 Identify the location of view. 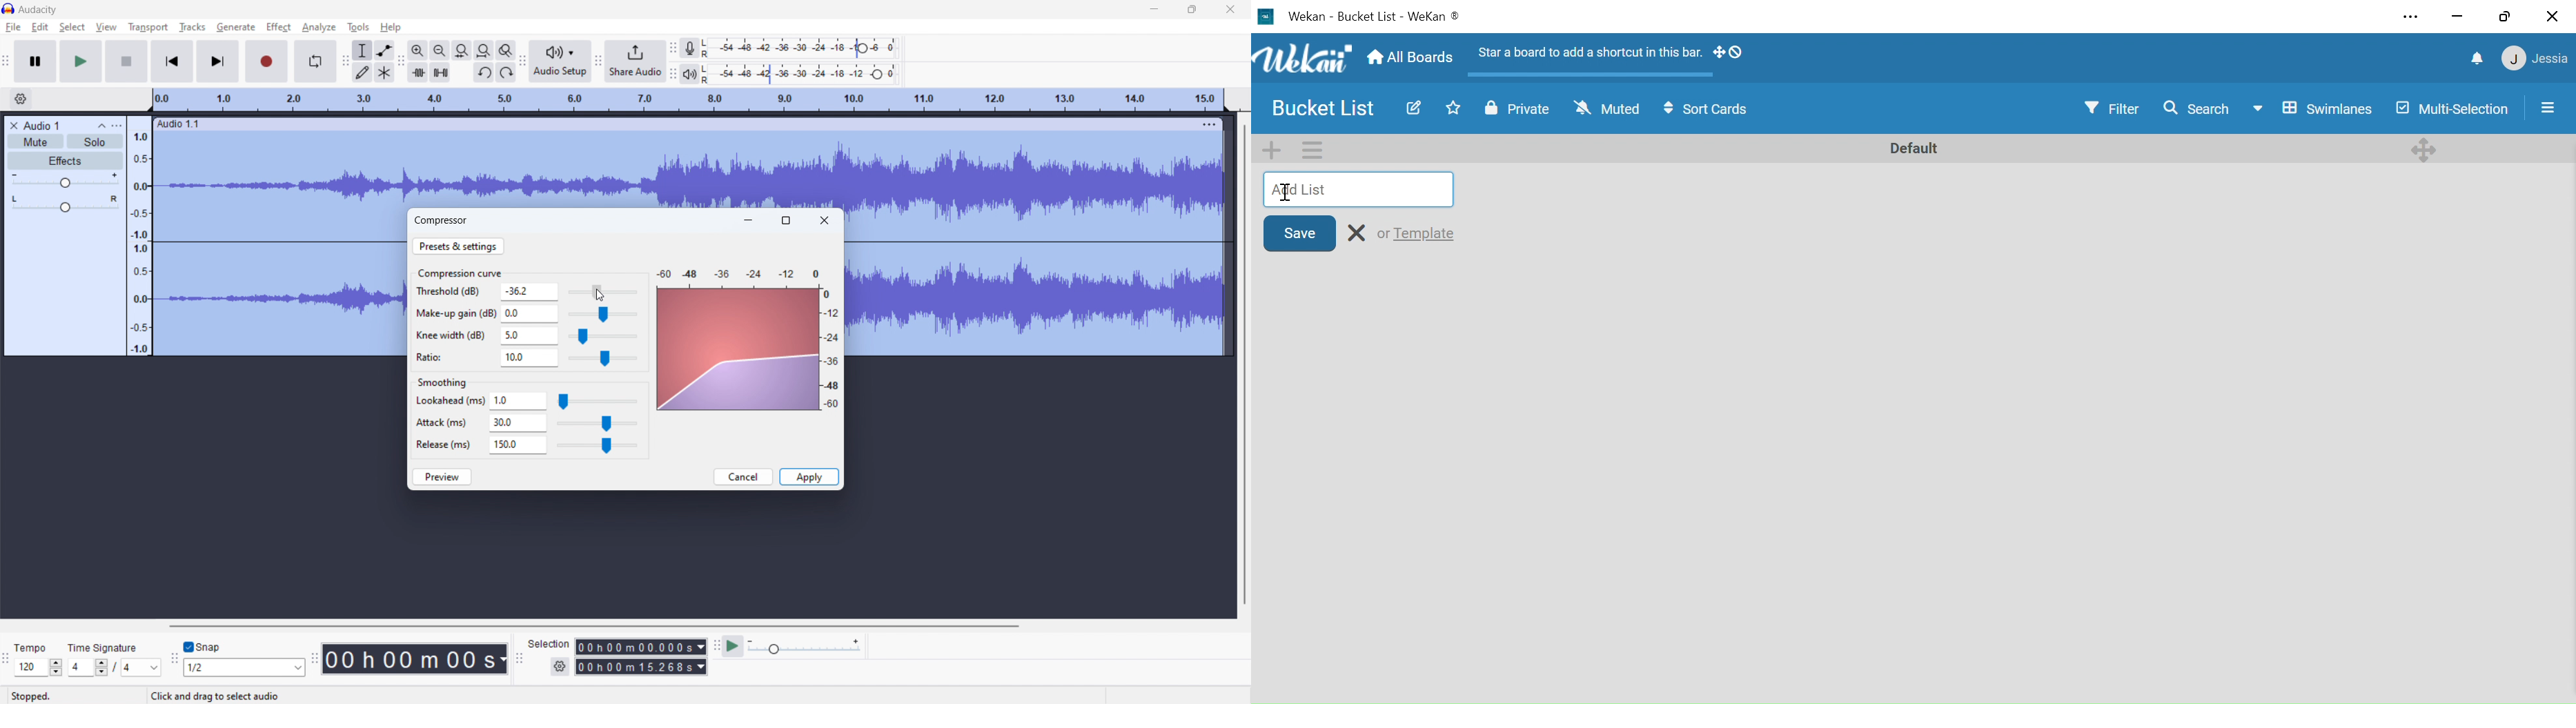
(106, 27).